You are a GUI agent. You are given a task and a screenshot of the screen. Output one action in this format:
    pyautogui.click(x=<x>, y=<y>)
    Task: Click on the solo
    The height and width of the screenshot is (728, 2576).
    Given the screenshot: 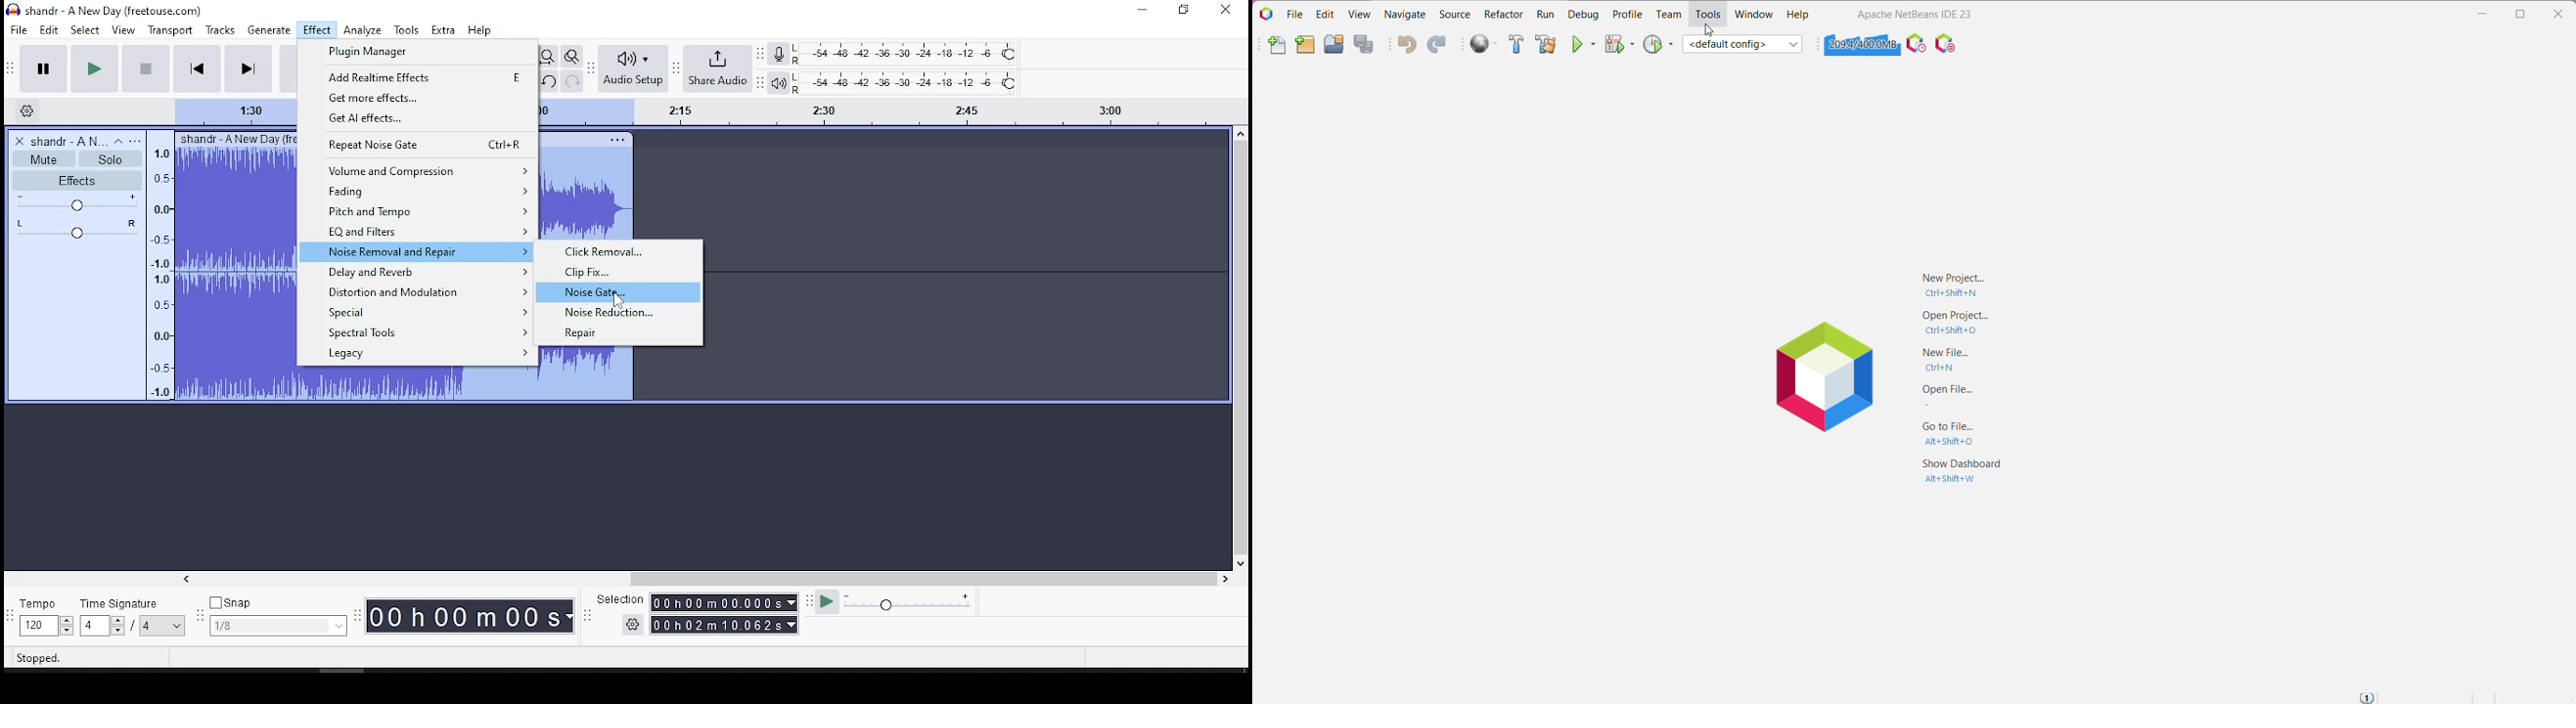 What is the action you would take?
    pyautogui.click(x=109, y=159)
    